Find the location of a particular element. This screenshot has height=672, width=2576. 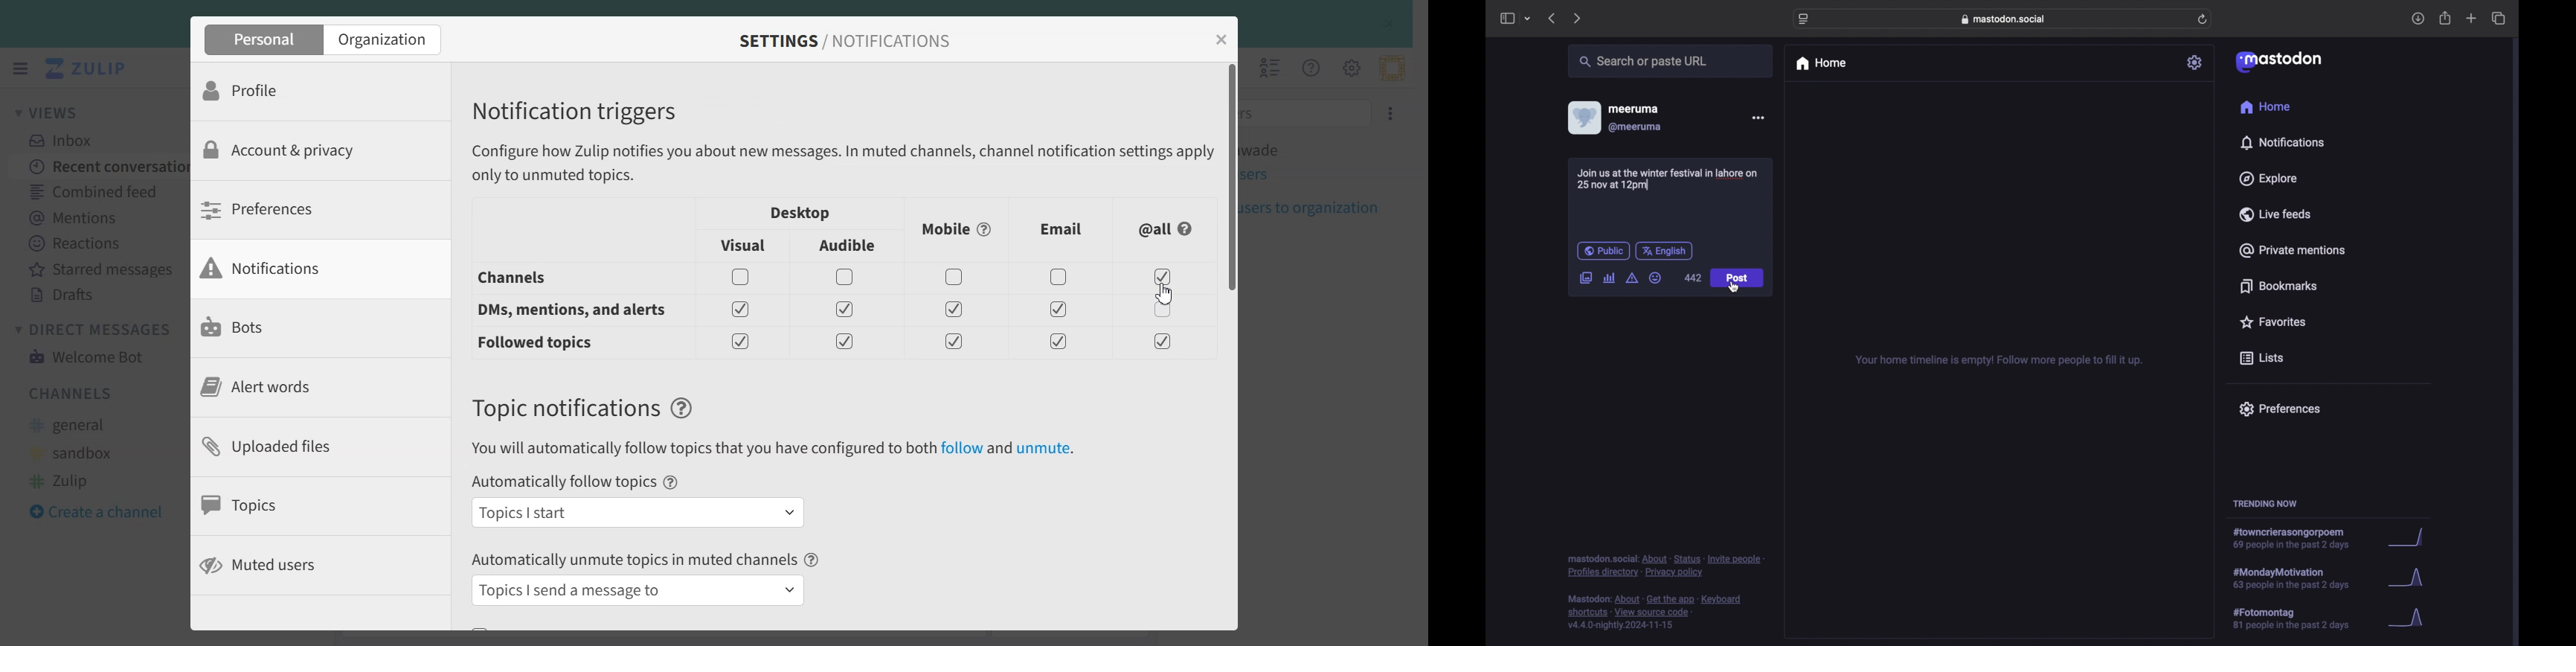

Post is located at coordinates (1738, 279).